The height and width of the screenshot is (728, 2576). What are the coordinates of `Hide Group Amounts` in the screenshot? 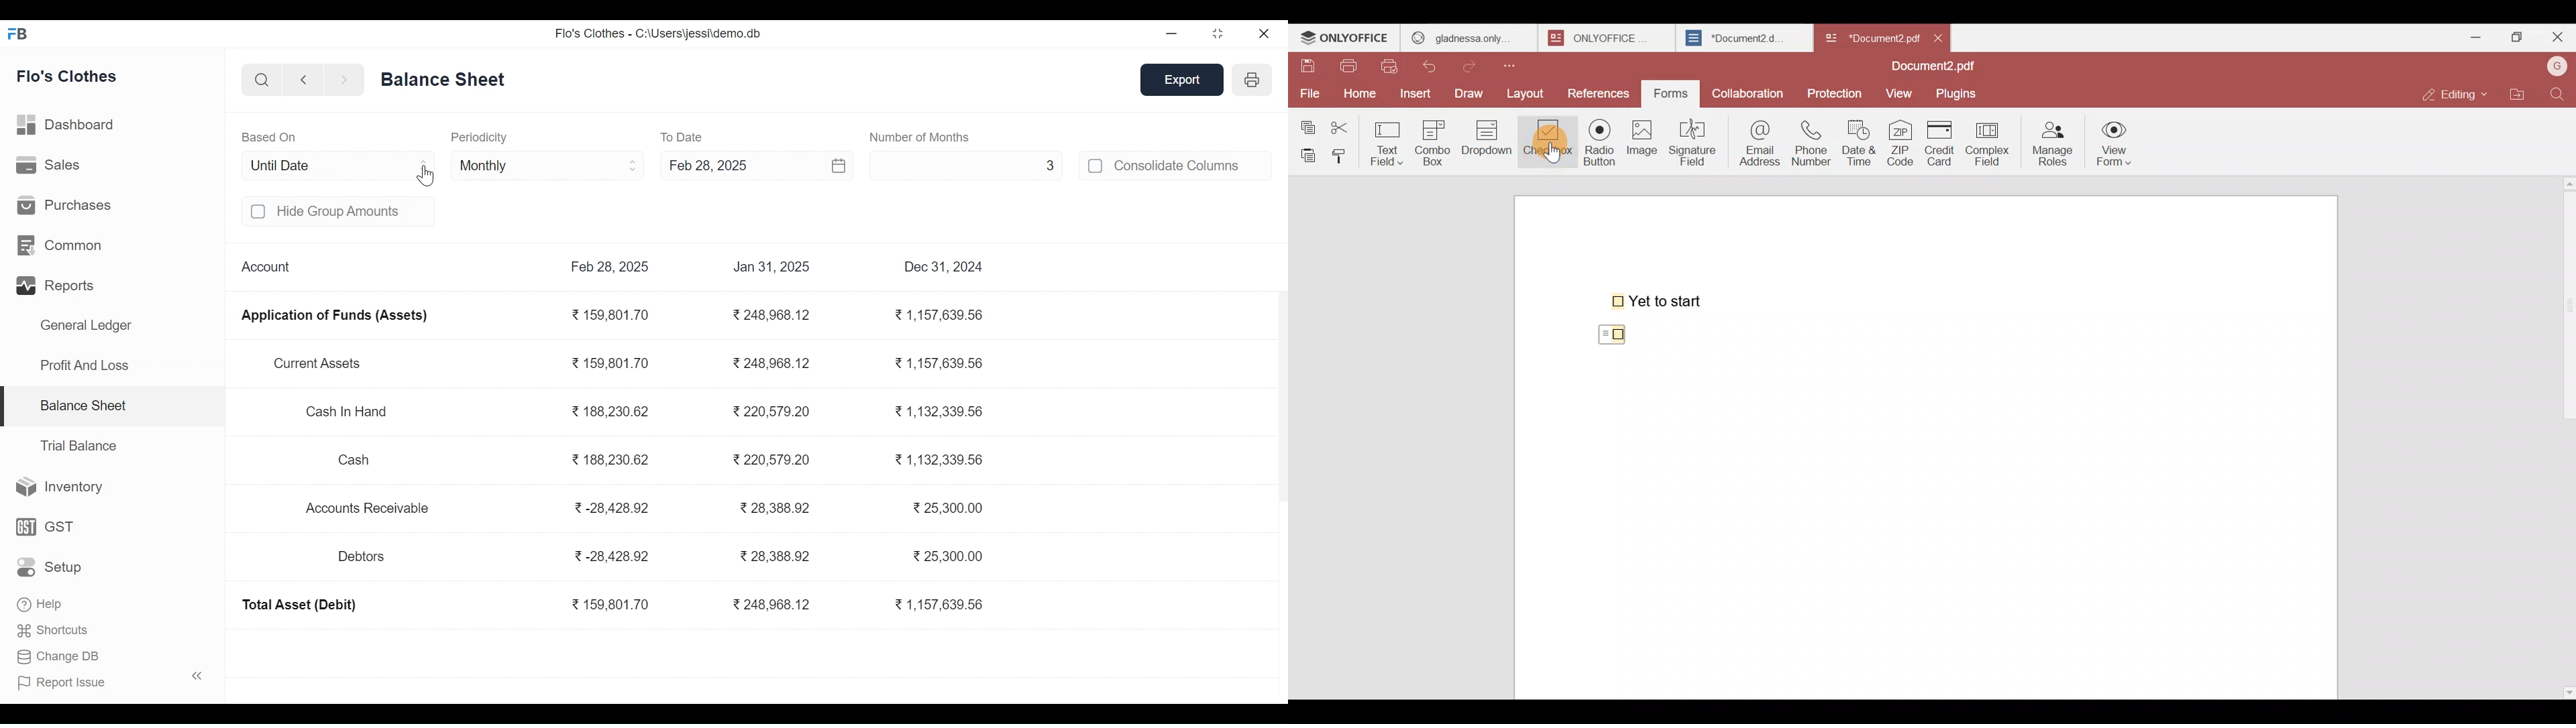 It's located at (354, 211).